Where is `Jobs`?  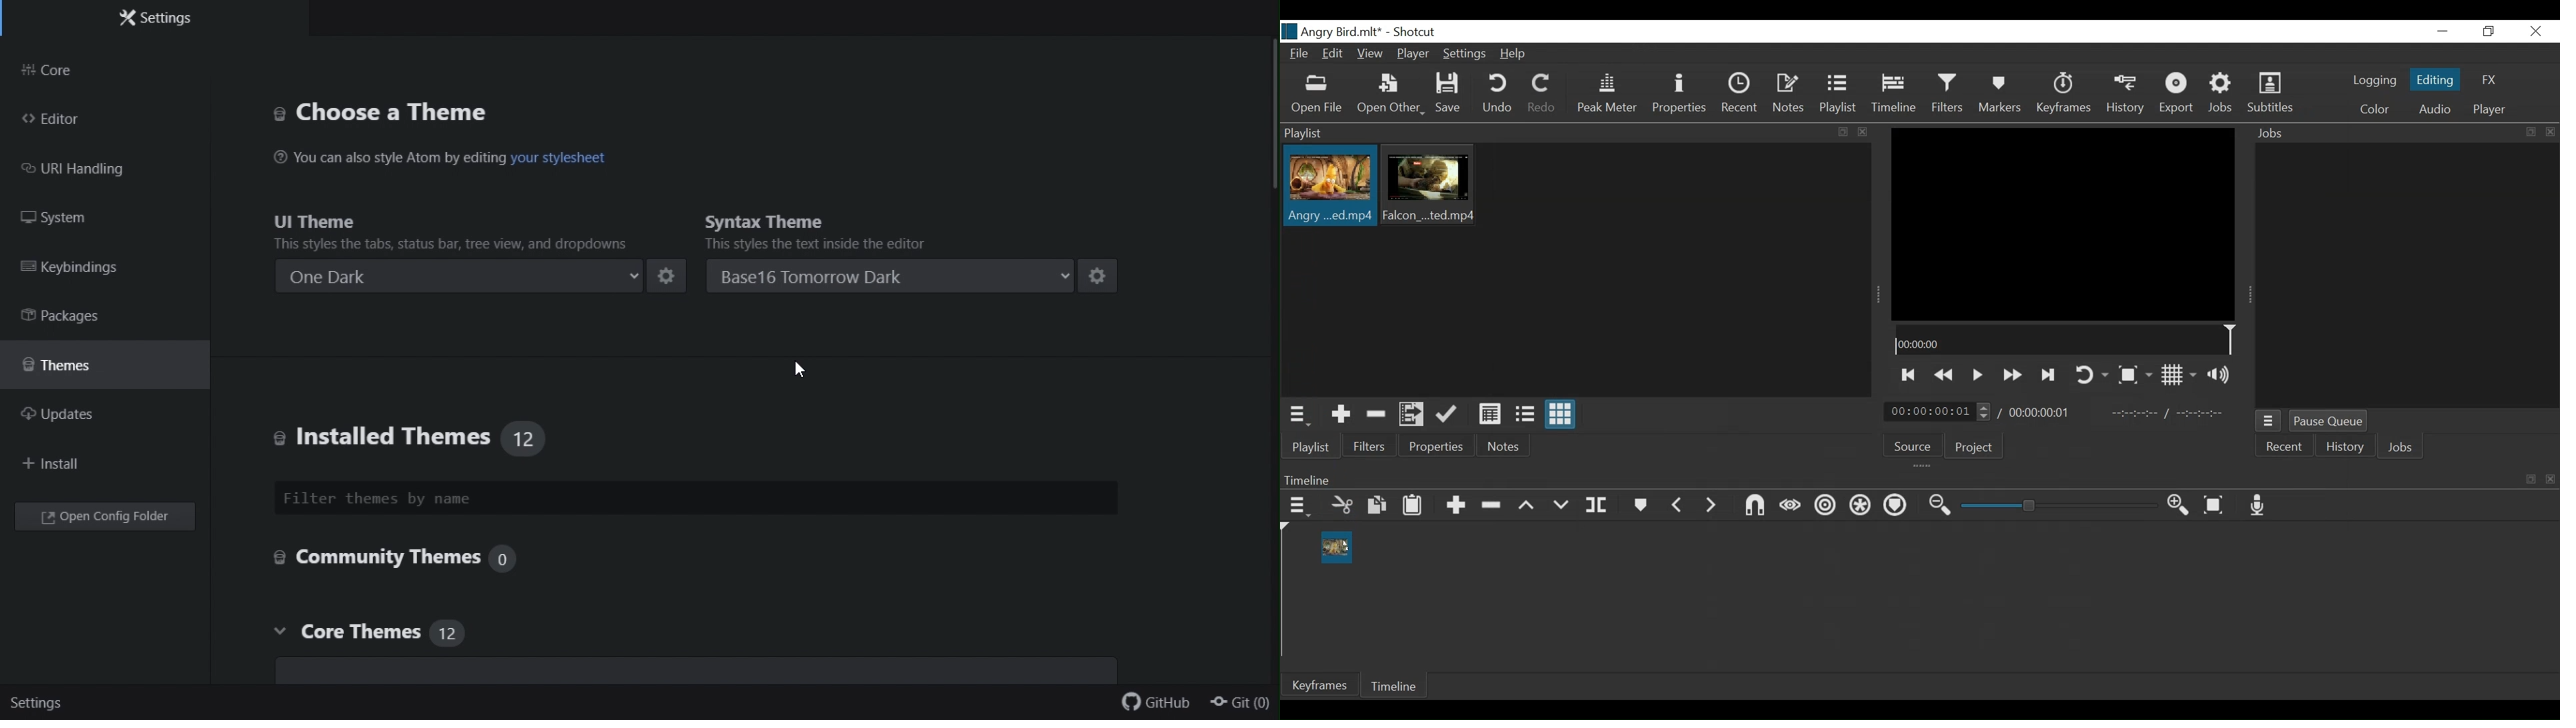 Jobs is located at coordinates (2403, 134).